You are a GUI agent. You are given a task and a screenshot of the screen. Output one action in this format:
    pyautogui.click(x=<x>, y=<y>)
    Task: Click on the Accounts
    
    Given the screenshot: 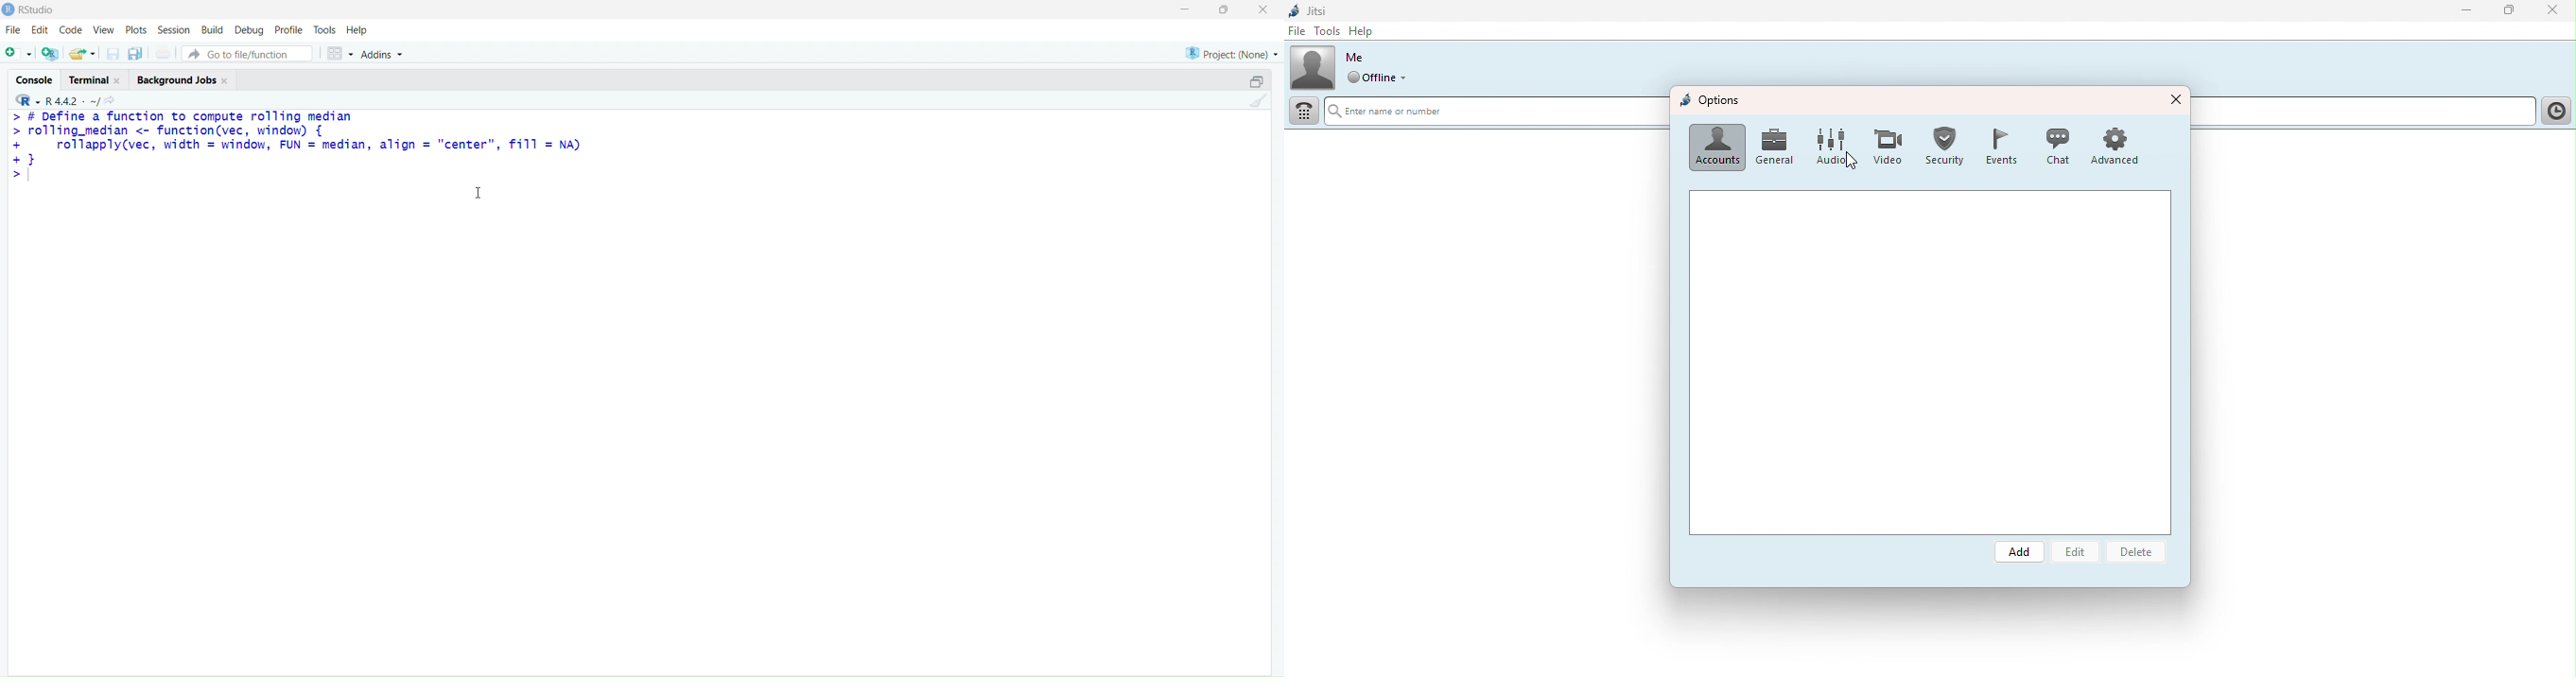 What is the action you would take?
    pyautogui.click(x=1716, y=148)
    